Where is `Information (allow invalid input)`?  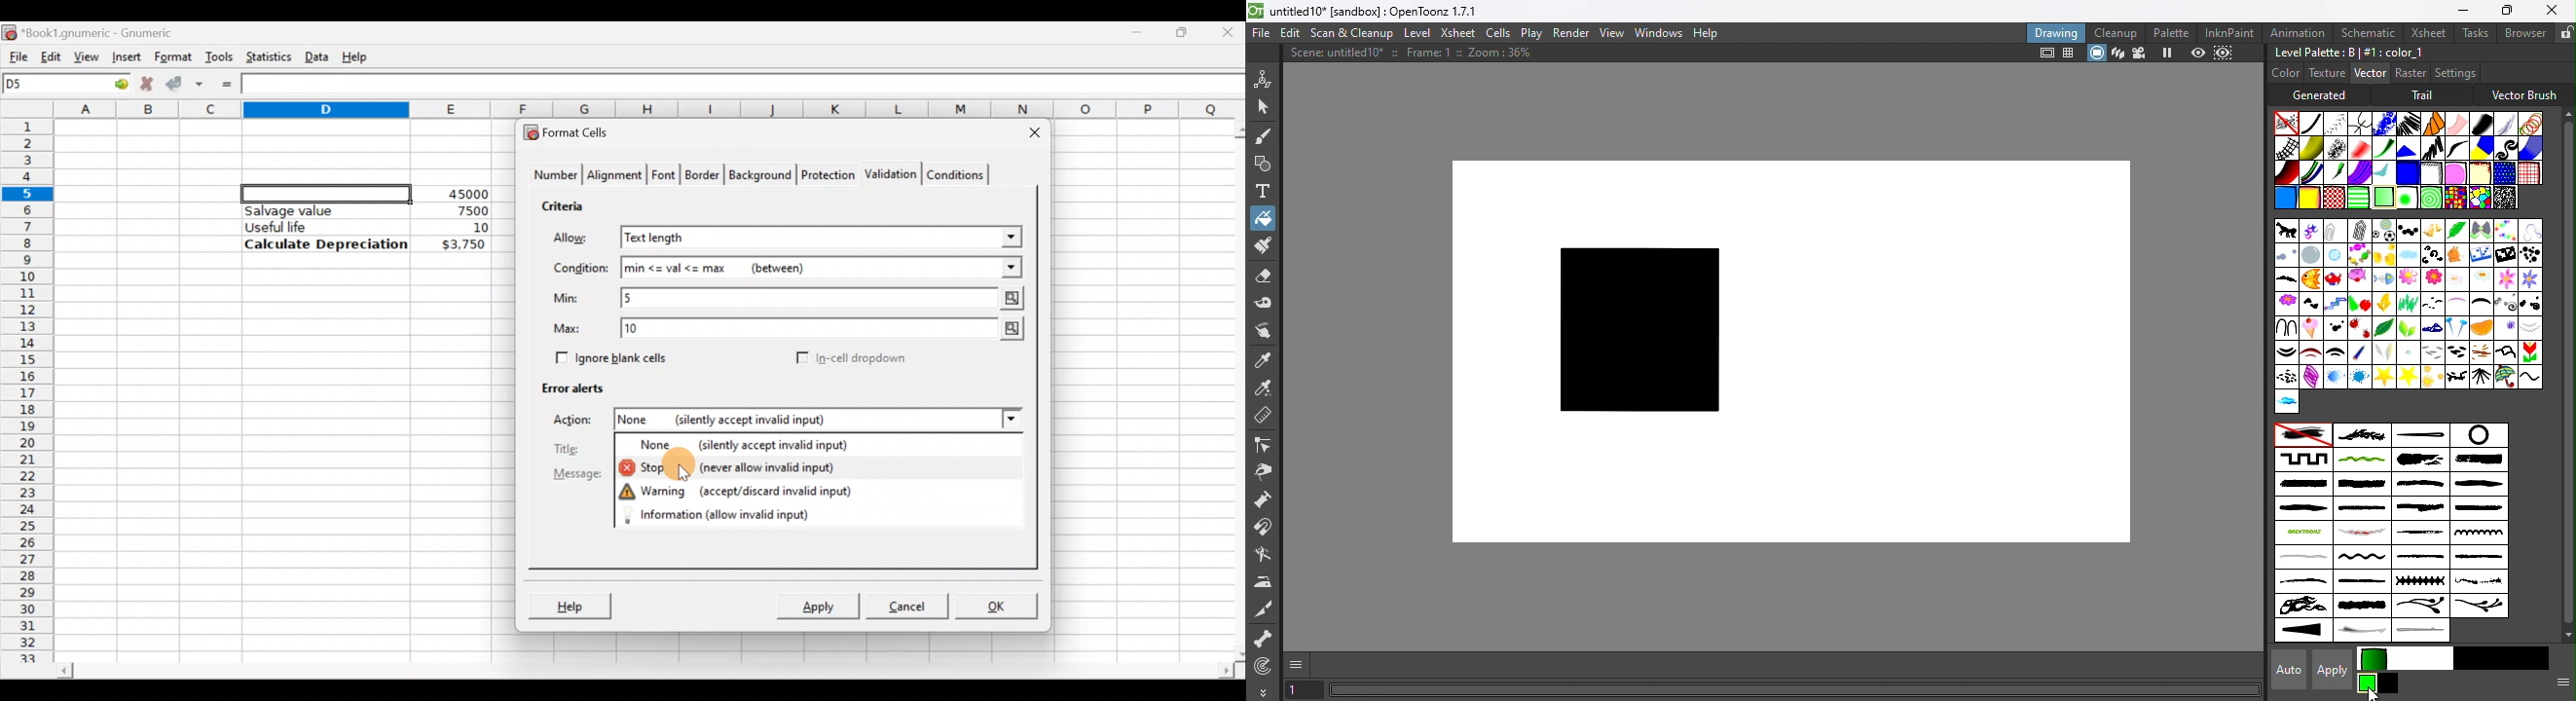
Information (allow invalid input) is located at coordinates (728, 519).